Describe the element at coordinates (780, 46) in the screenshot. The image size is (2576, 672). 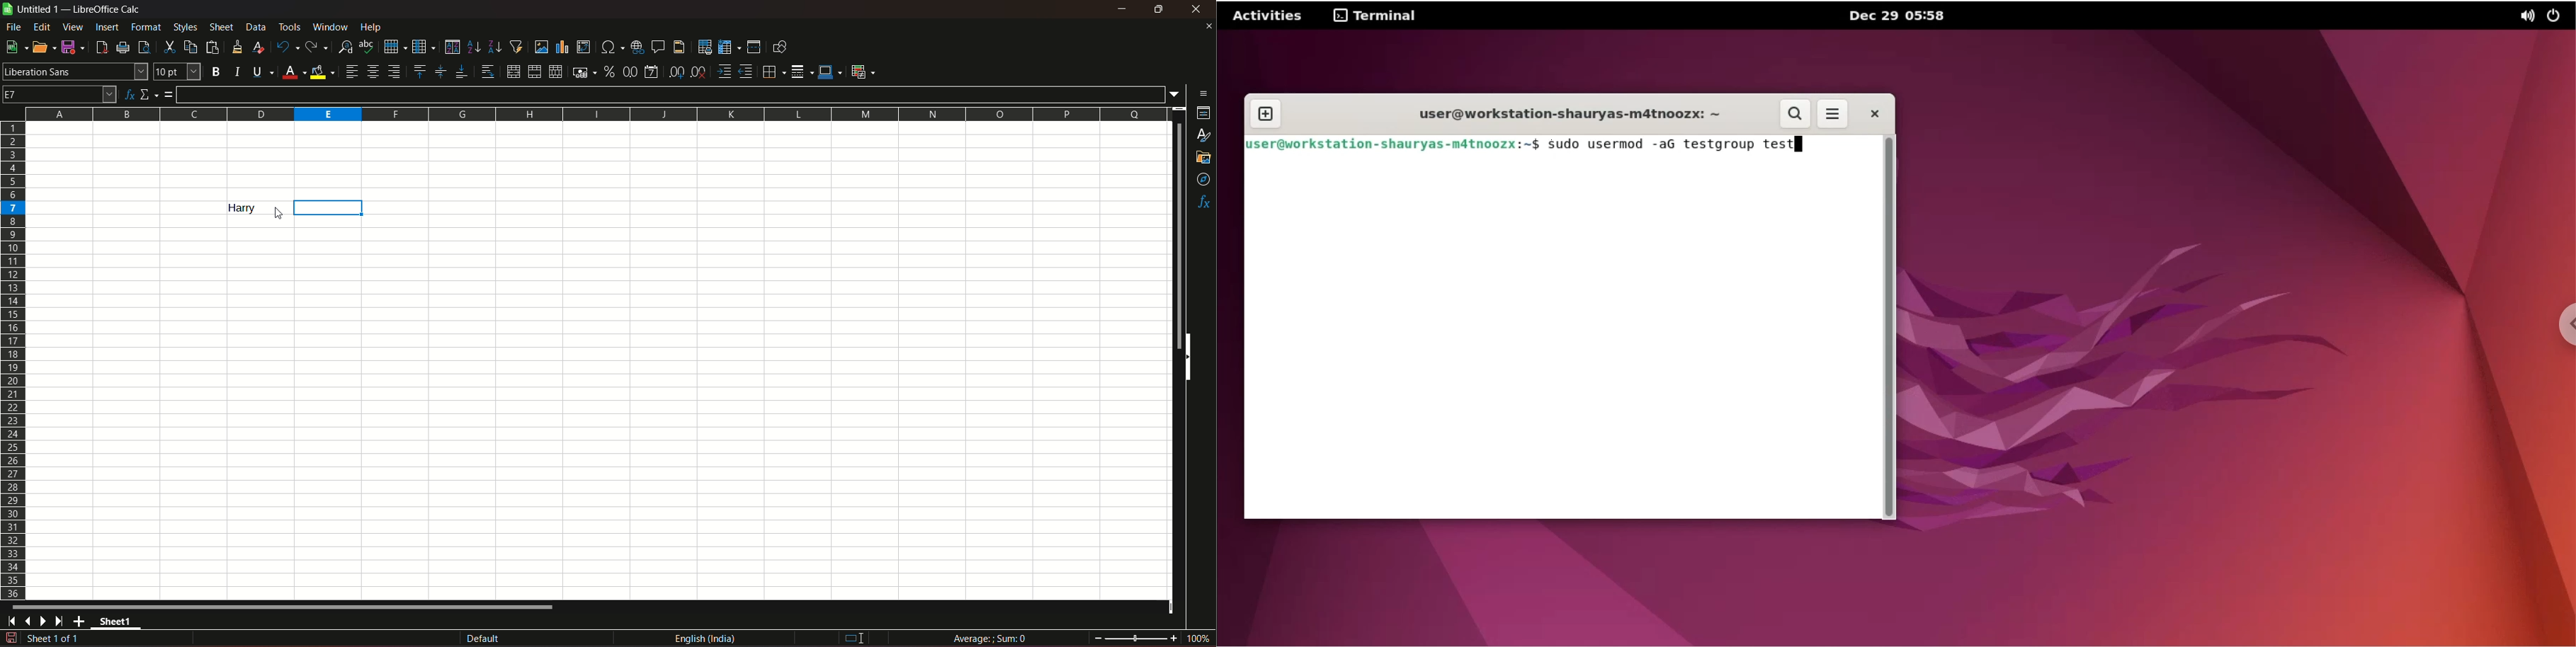
I see `show draw functions` at that location.